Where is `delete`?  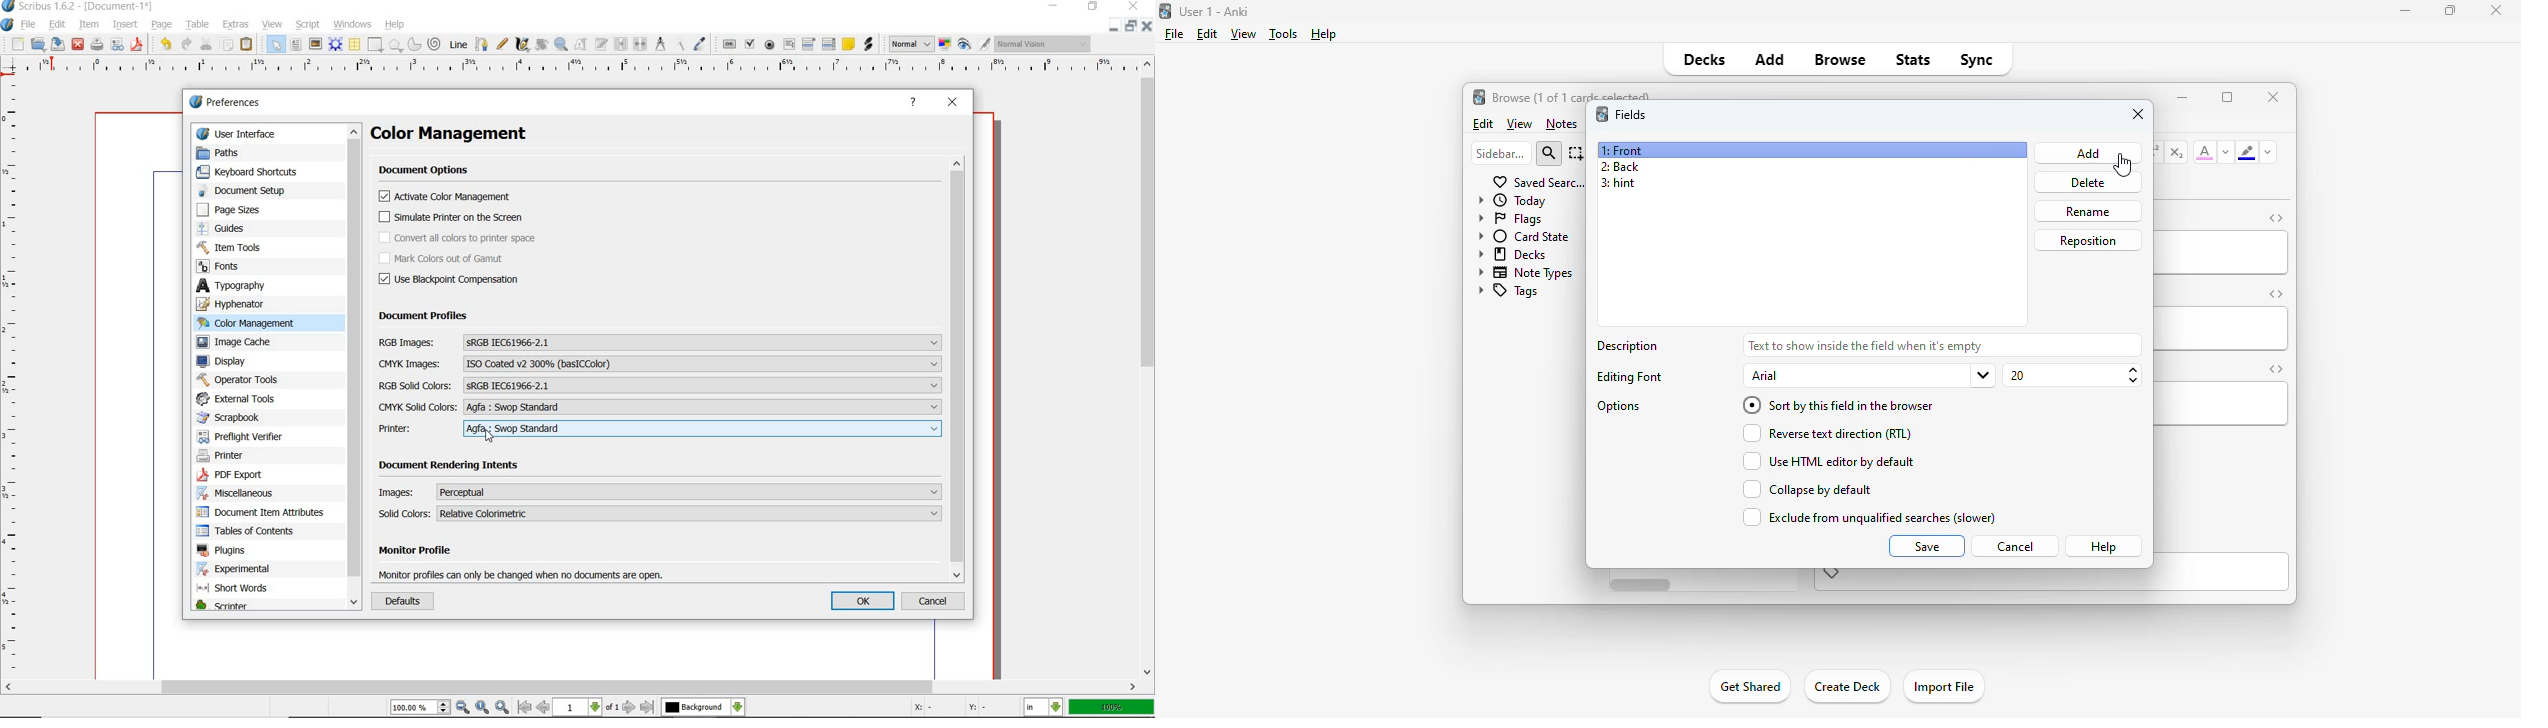
delete is located at coordinates (2088, 183).